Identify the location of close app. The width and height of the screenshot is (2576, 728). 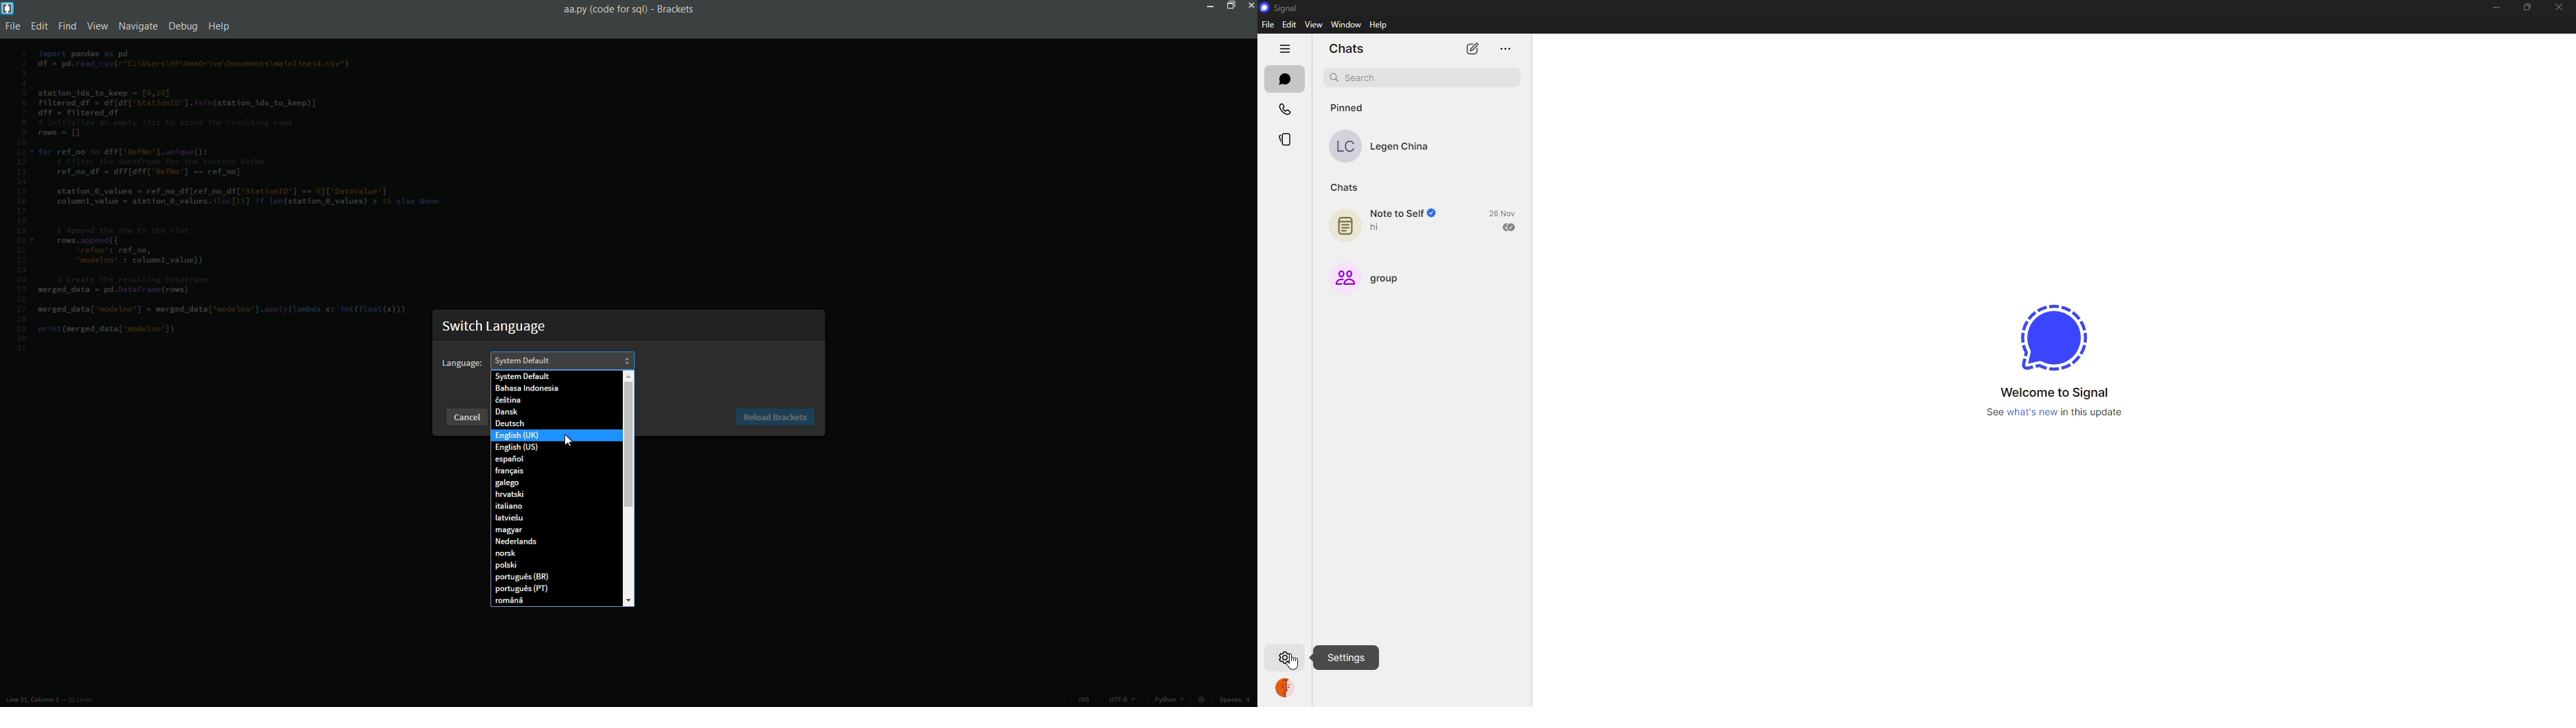
(1250, 5).